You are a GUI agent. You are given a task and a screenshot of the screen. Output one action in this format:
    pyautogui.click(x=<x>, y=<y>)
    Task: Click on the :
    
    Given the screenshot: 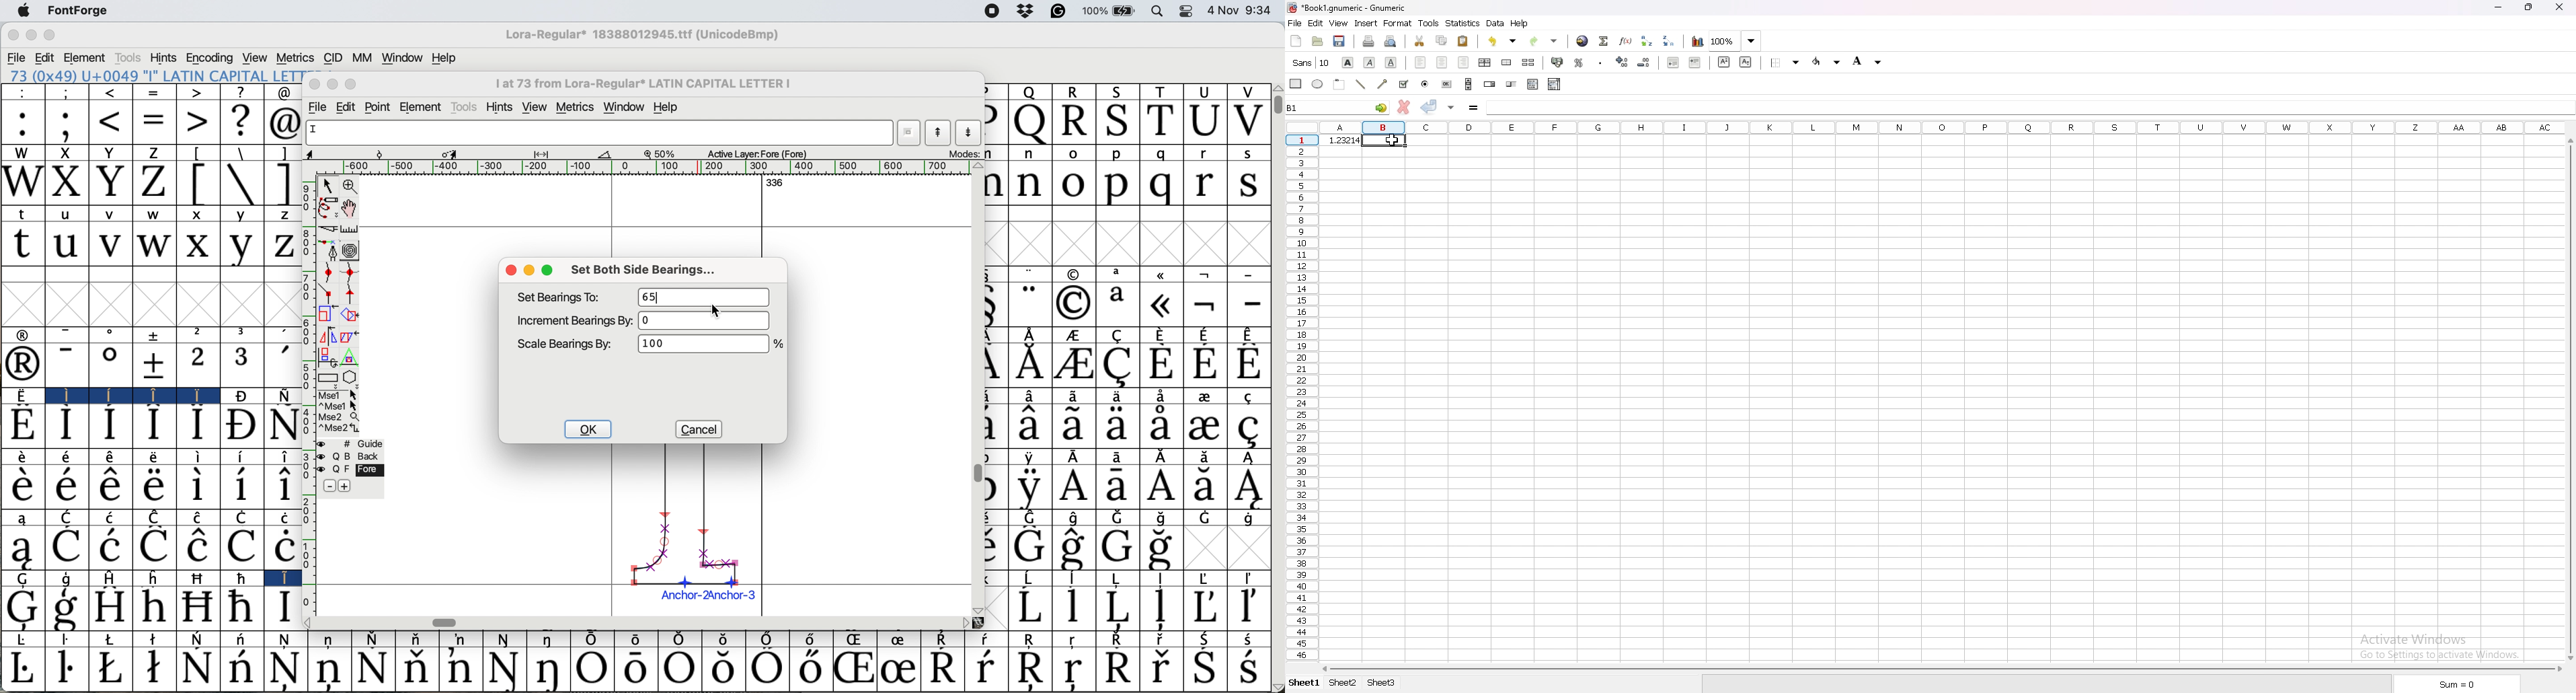 What is the action you would take?
    pyautogui.click(x=22, y=92)
    